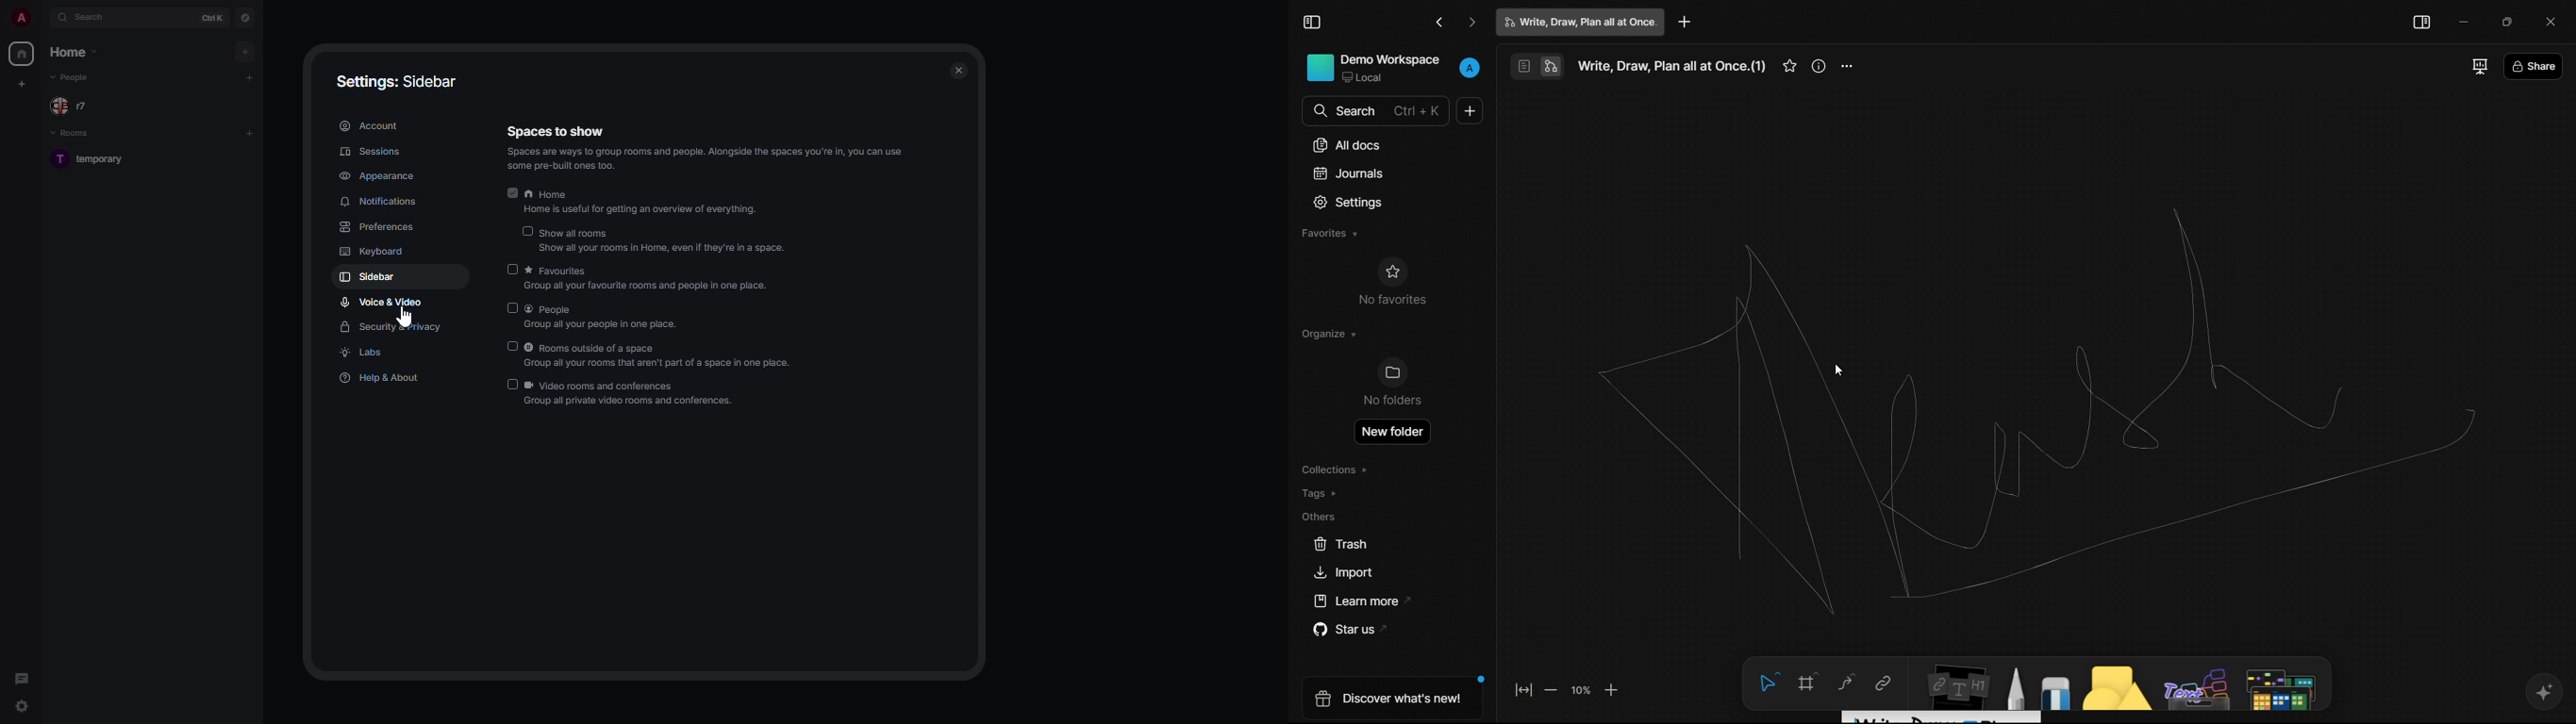  I want to click on others, so click(2197, 685).